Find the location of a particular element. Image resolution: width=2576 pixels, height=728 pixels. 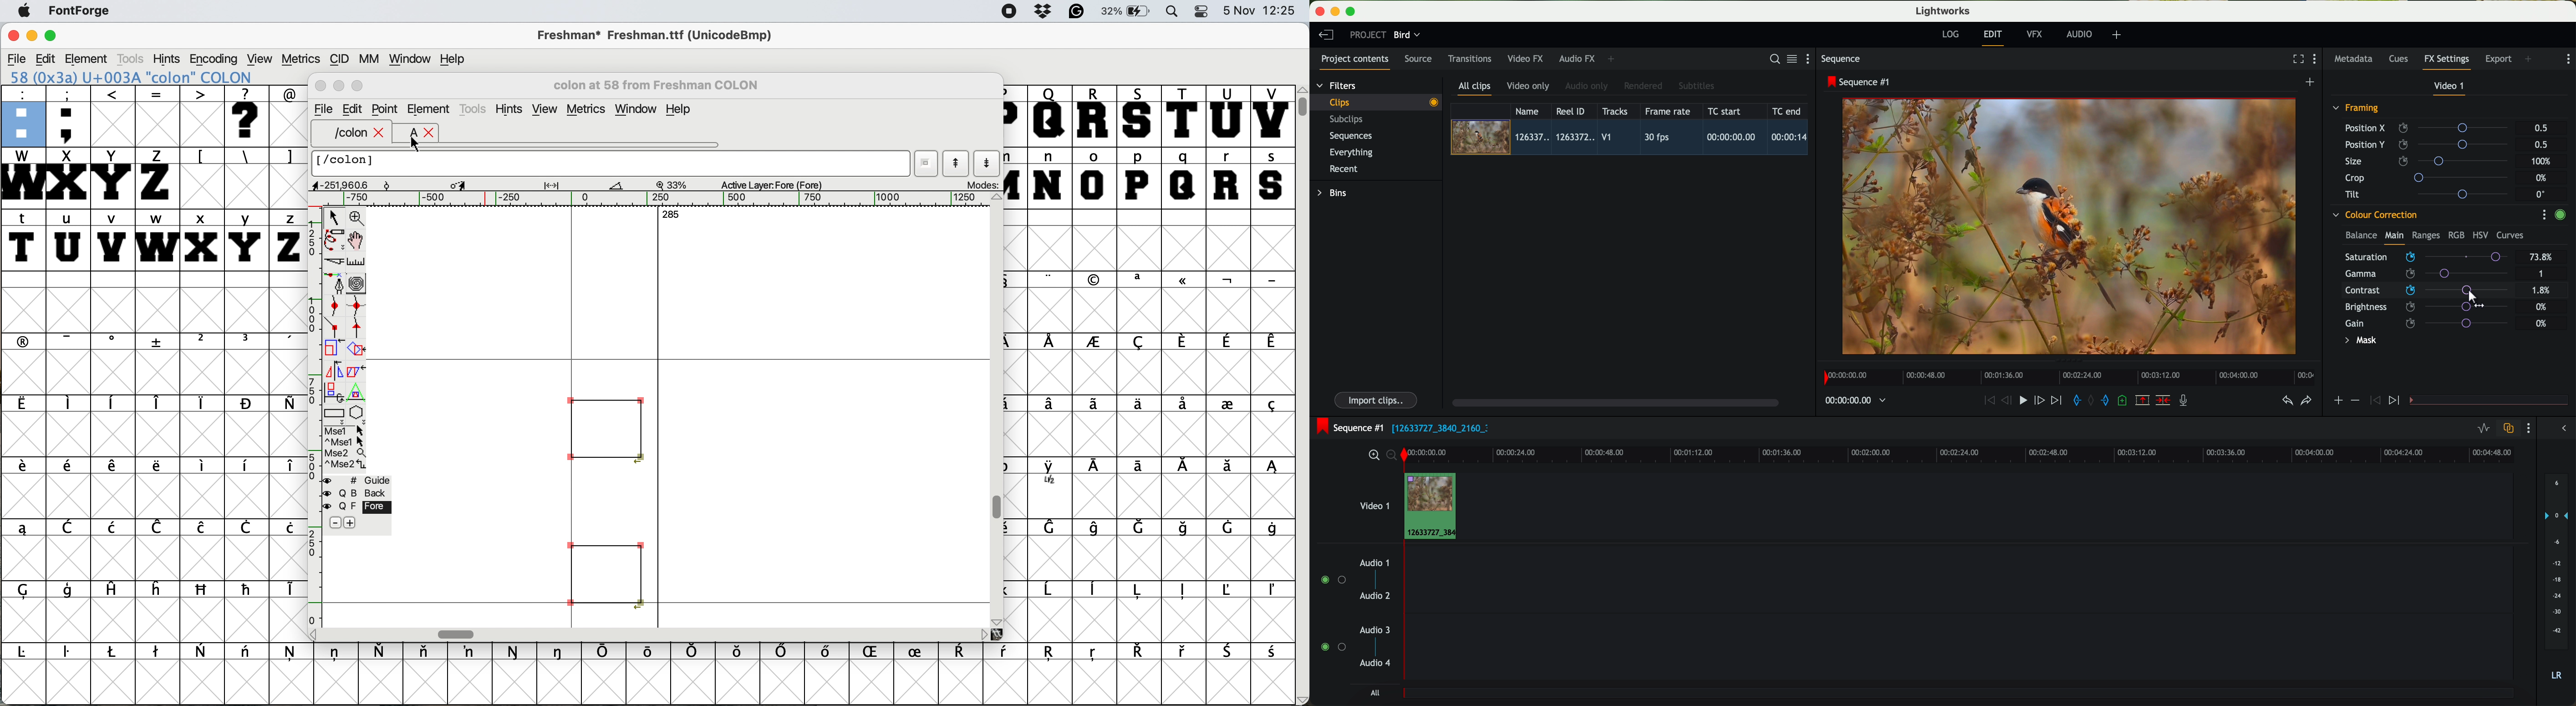

video preview is located at coordinates (2074, 227).